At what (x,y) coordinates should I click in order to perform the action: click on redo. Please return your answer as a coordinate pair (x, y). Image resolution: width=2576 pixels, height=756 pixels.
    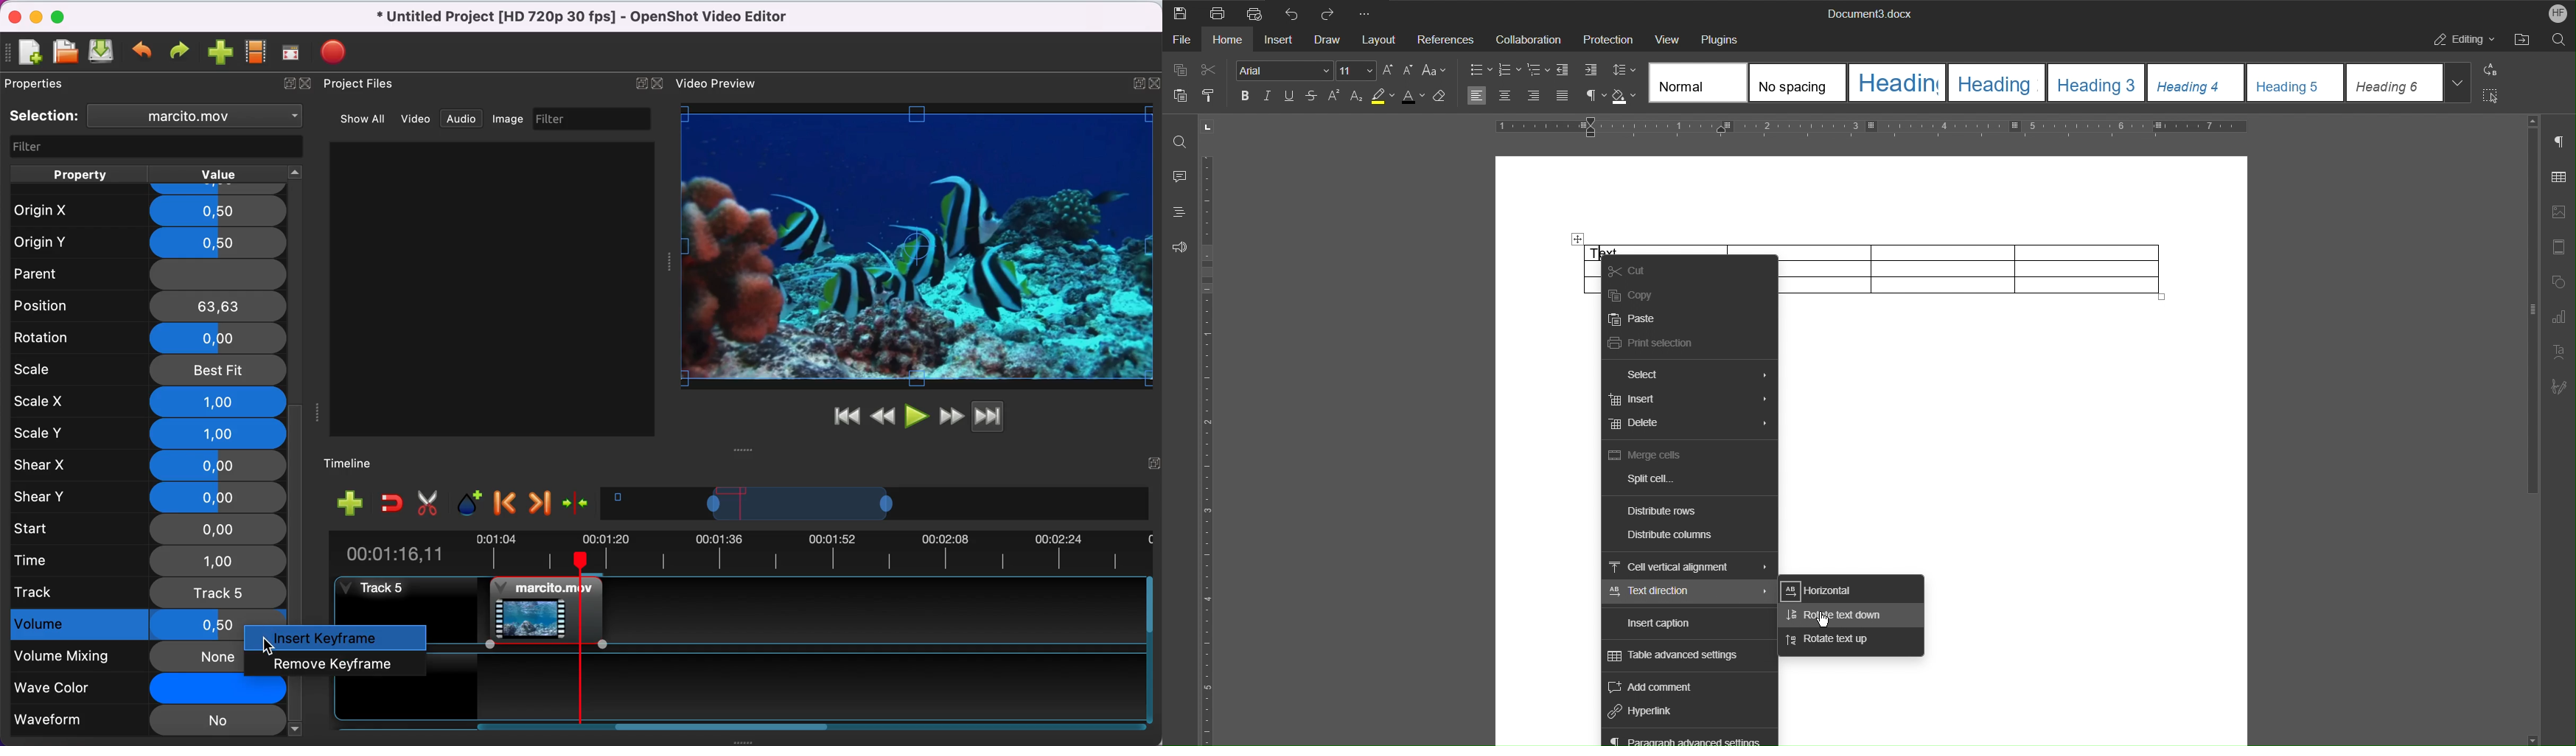
    Looking at the image, I should click on (182, 51).